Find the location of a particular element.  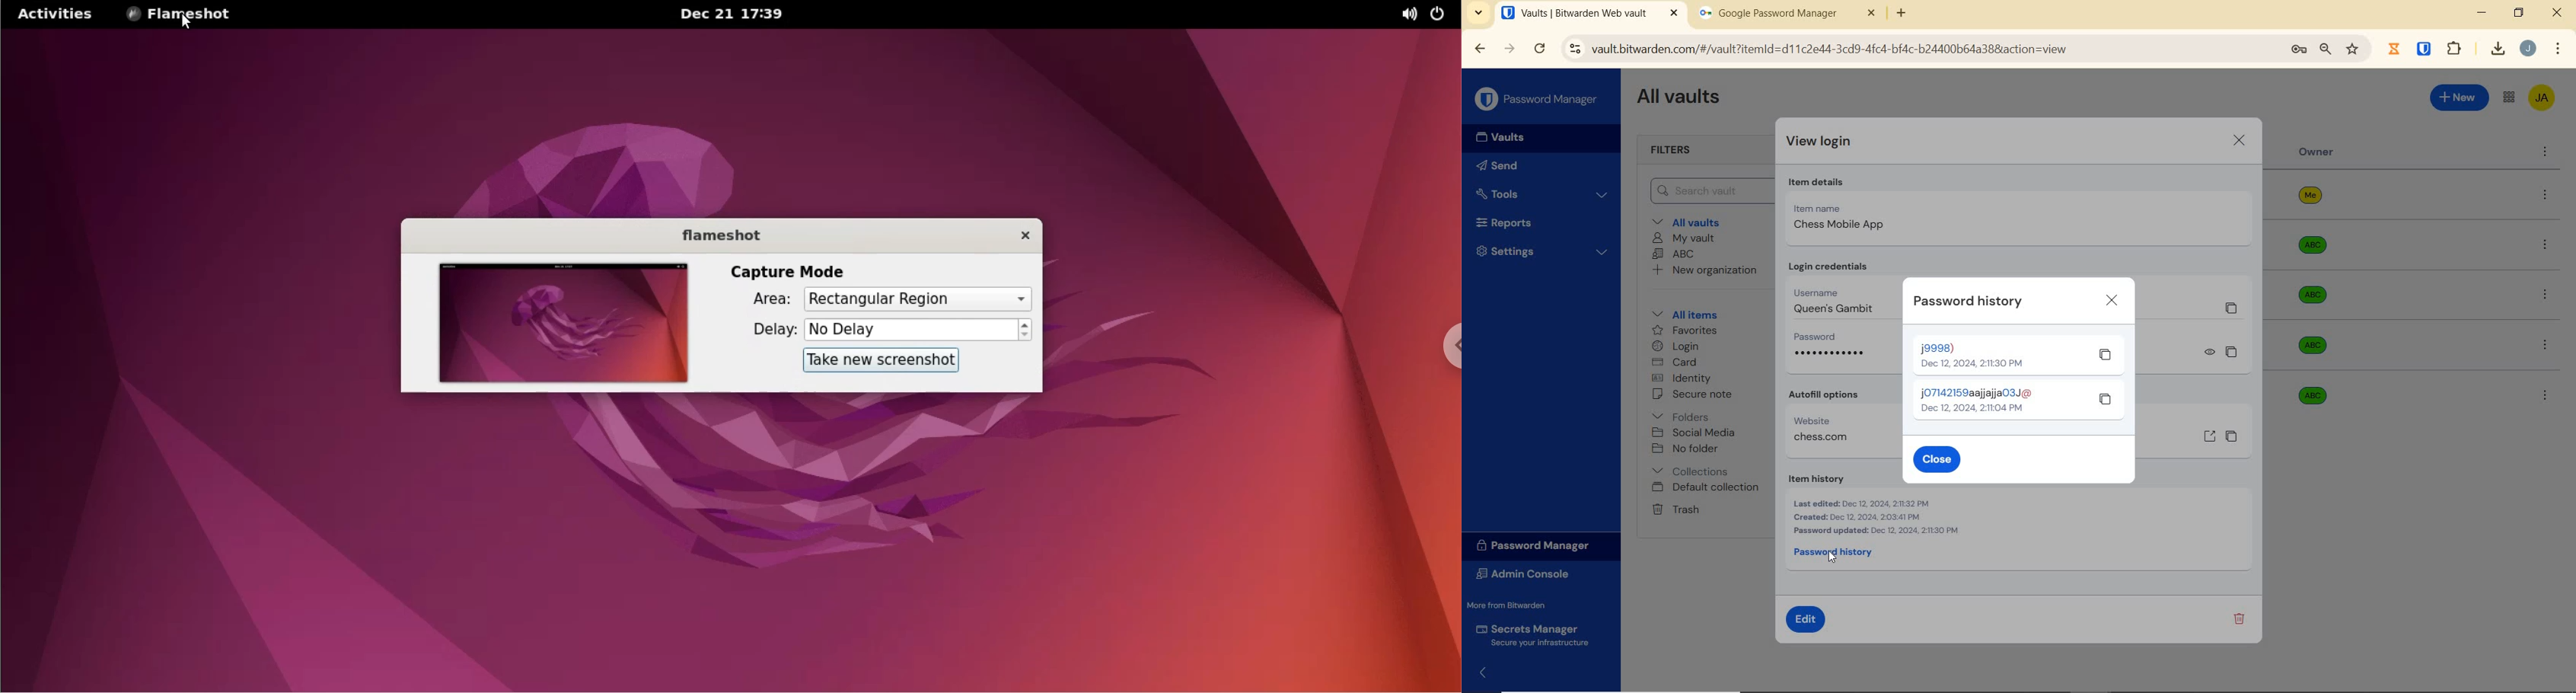

My Vault is located at coordinates (1686, 237).